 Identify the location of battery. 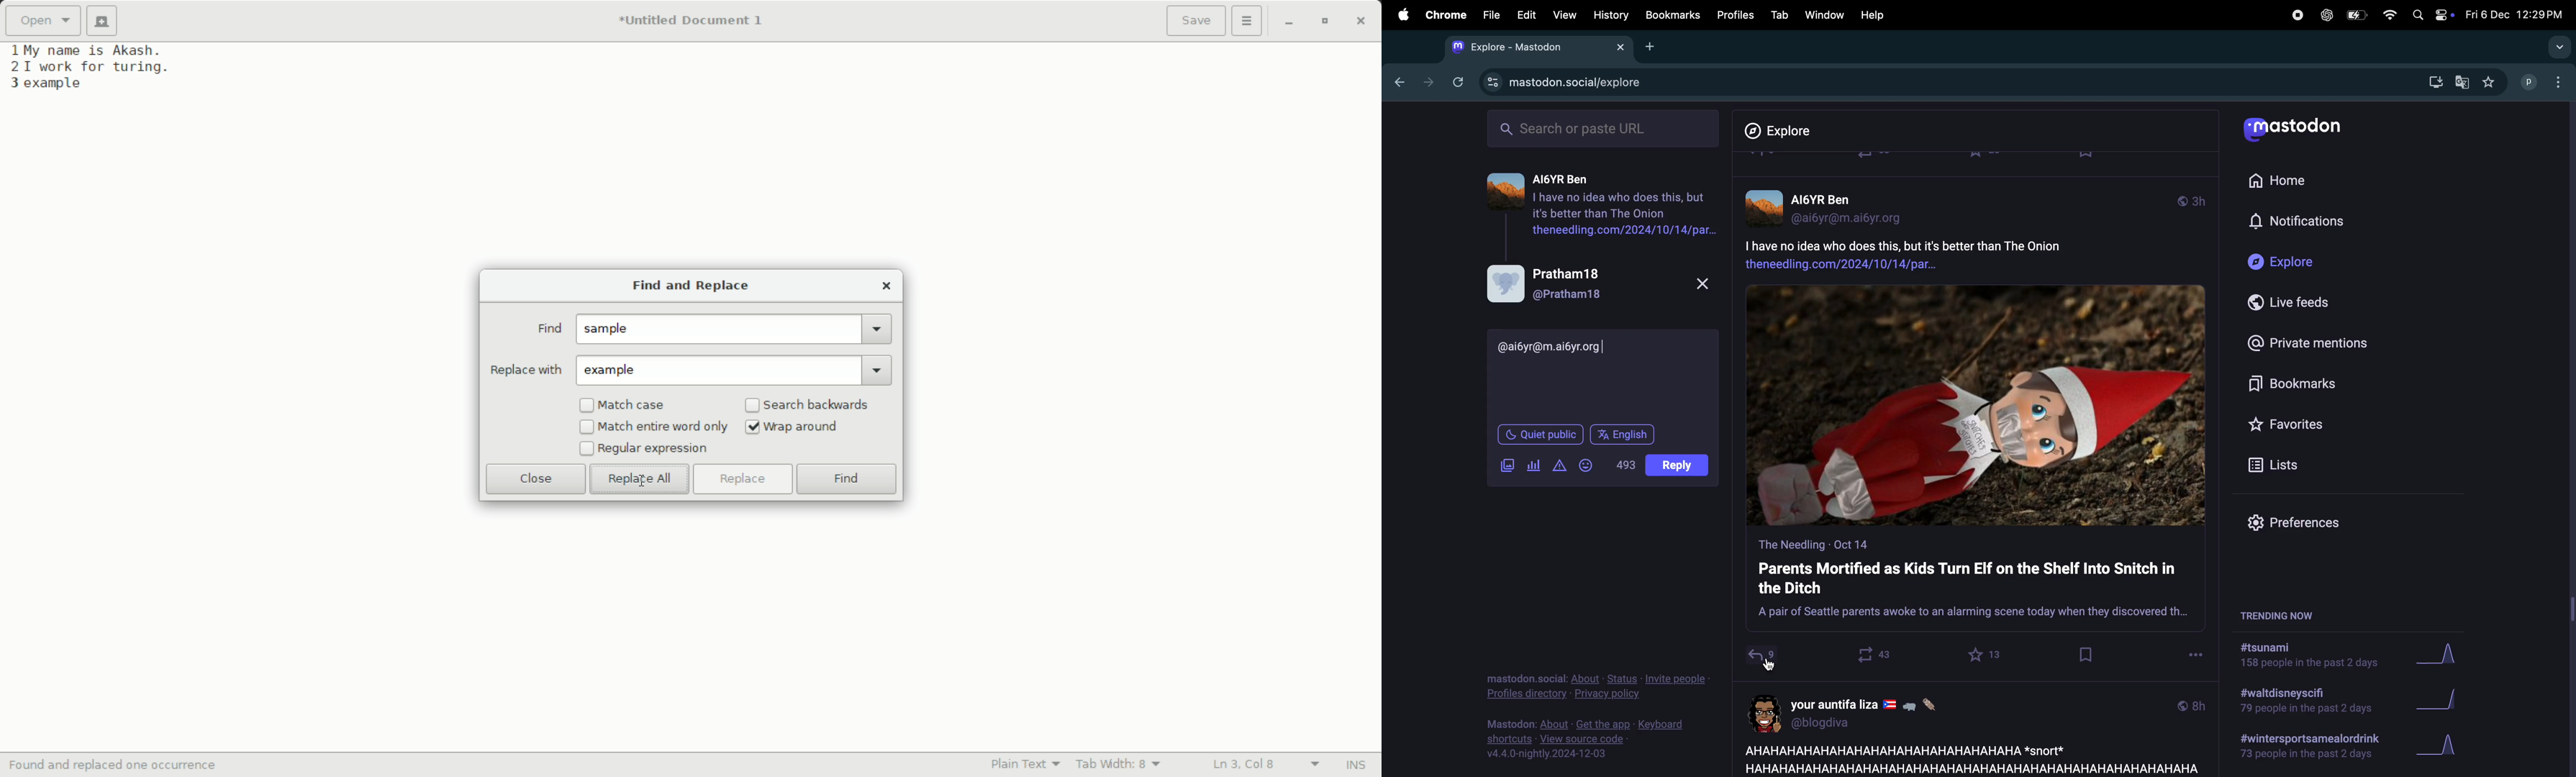
(2356, 16).